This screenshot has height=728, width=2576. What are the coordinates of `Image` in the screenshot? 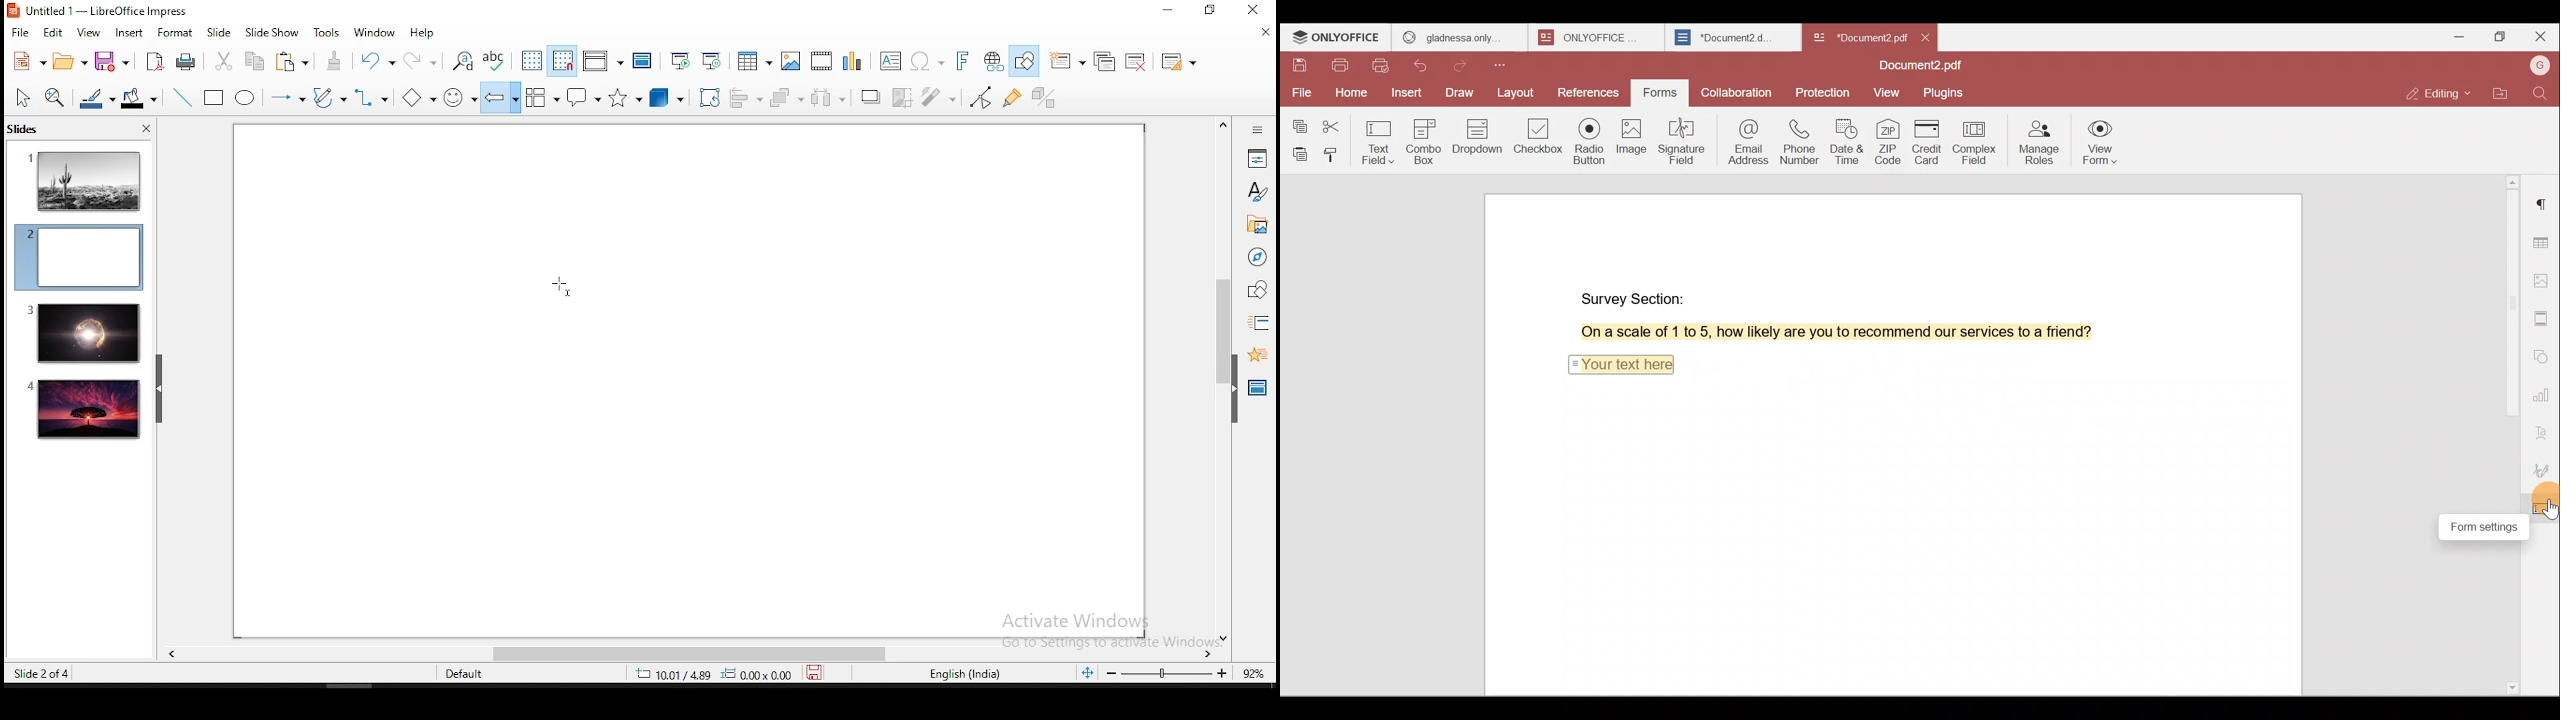 It's located at (1630, 140).